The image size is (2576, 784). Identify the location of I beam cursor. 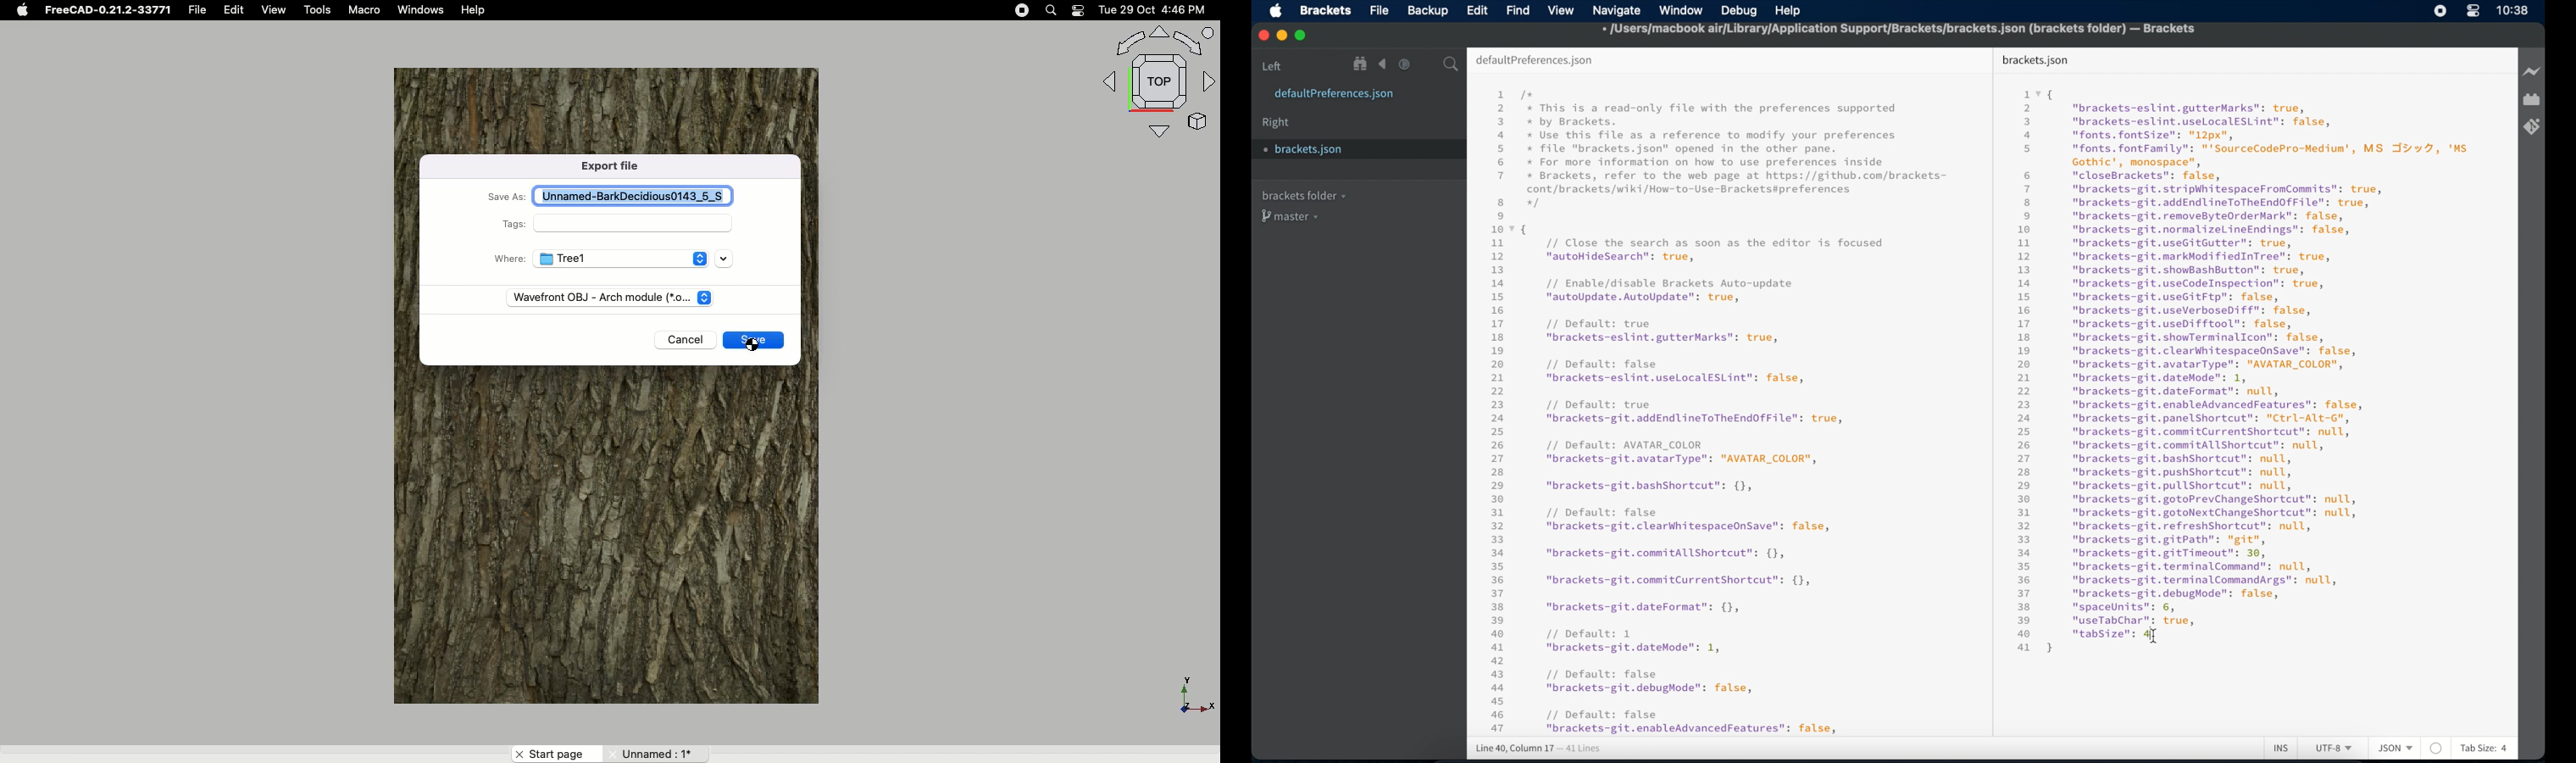
(2156, 634).